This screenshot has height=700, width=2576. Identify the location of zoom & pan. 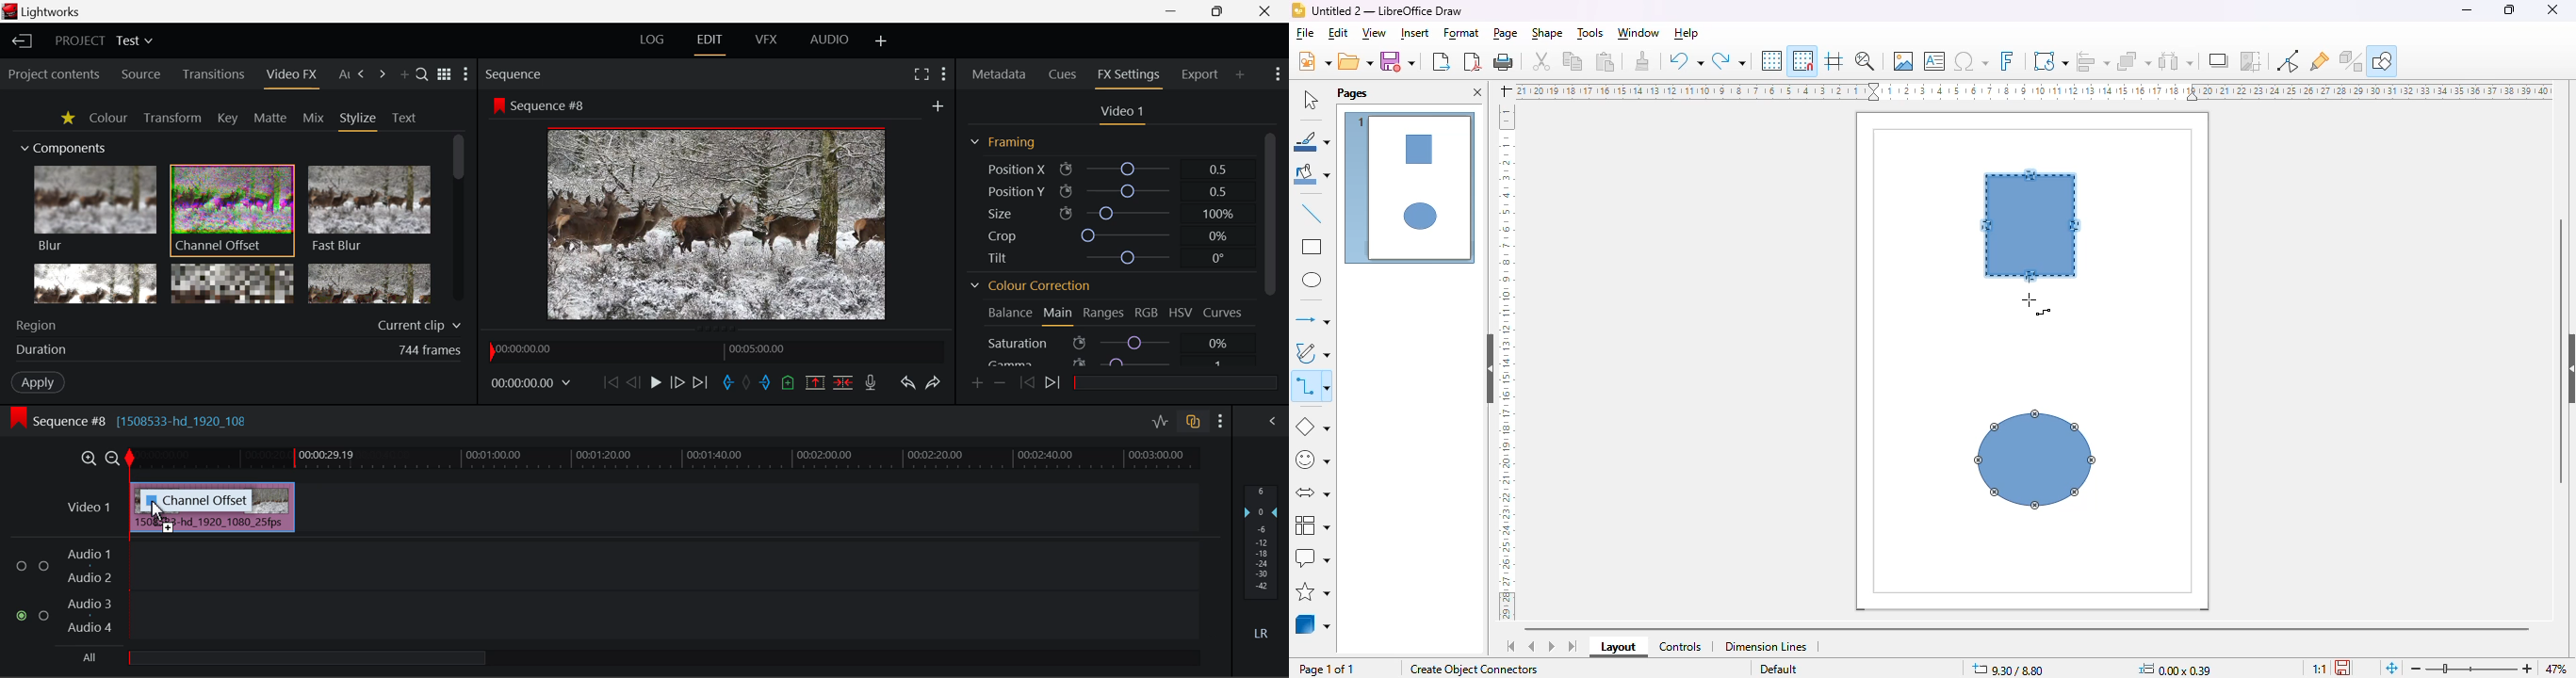
(1865, 60).